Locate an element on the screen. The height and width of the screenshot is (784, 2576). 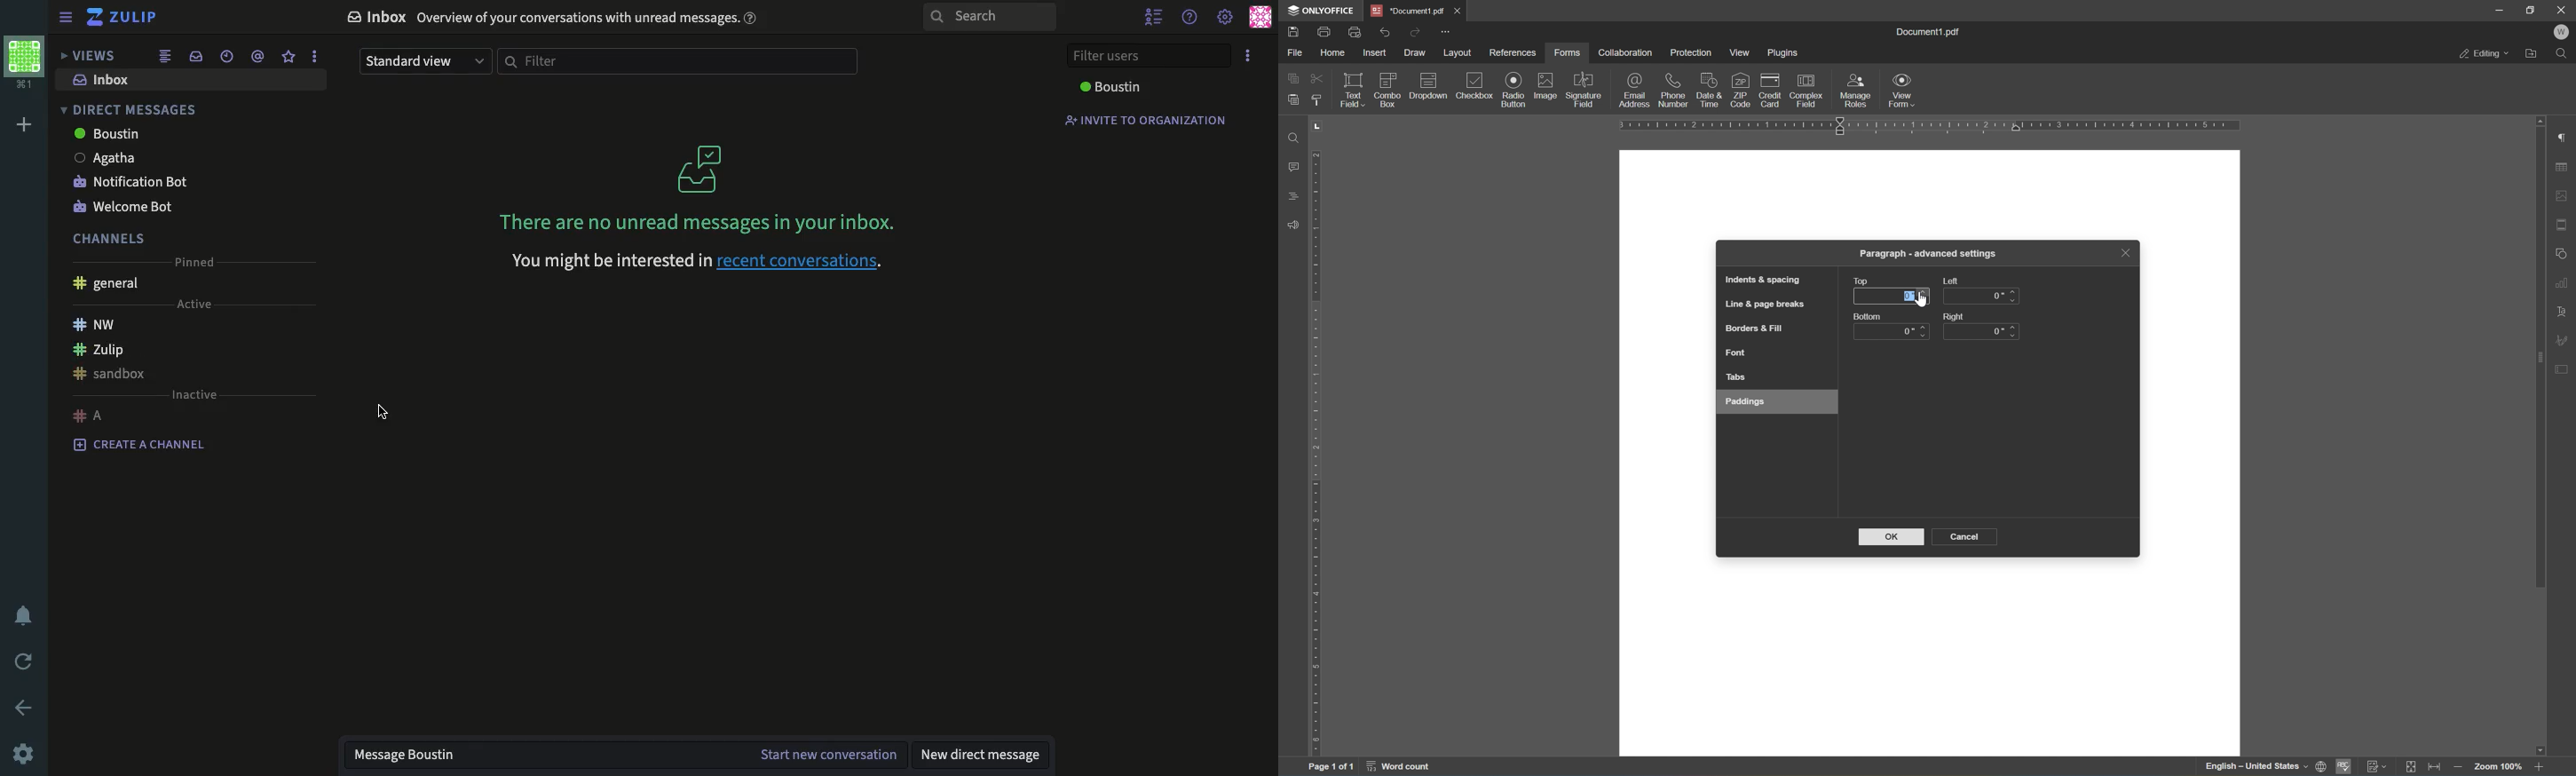
direct messages is located at coordinates (131, 110).